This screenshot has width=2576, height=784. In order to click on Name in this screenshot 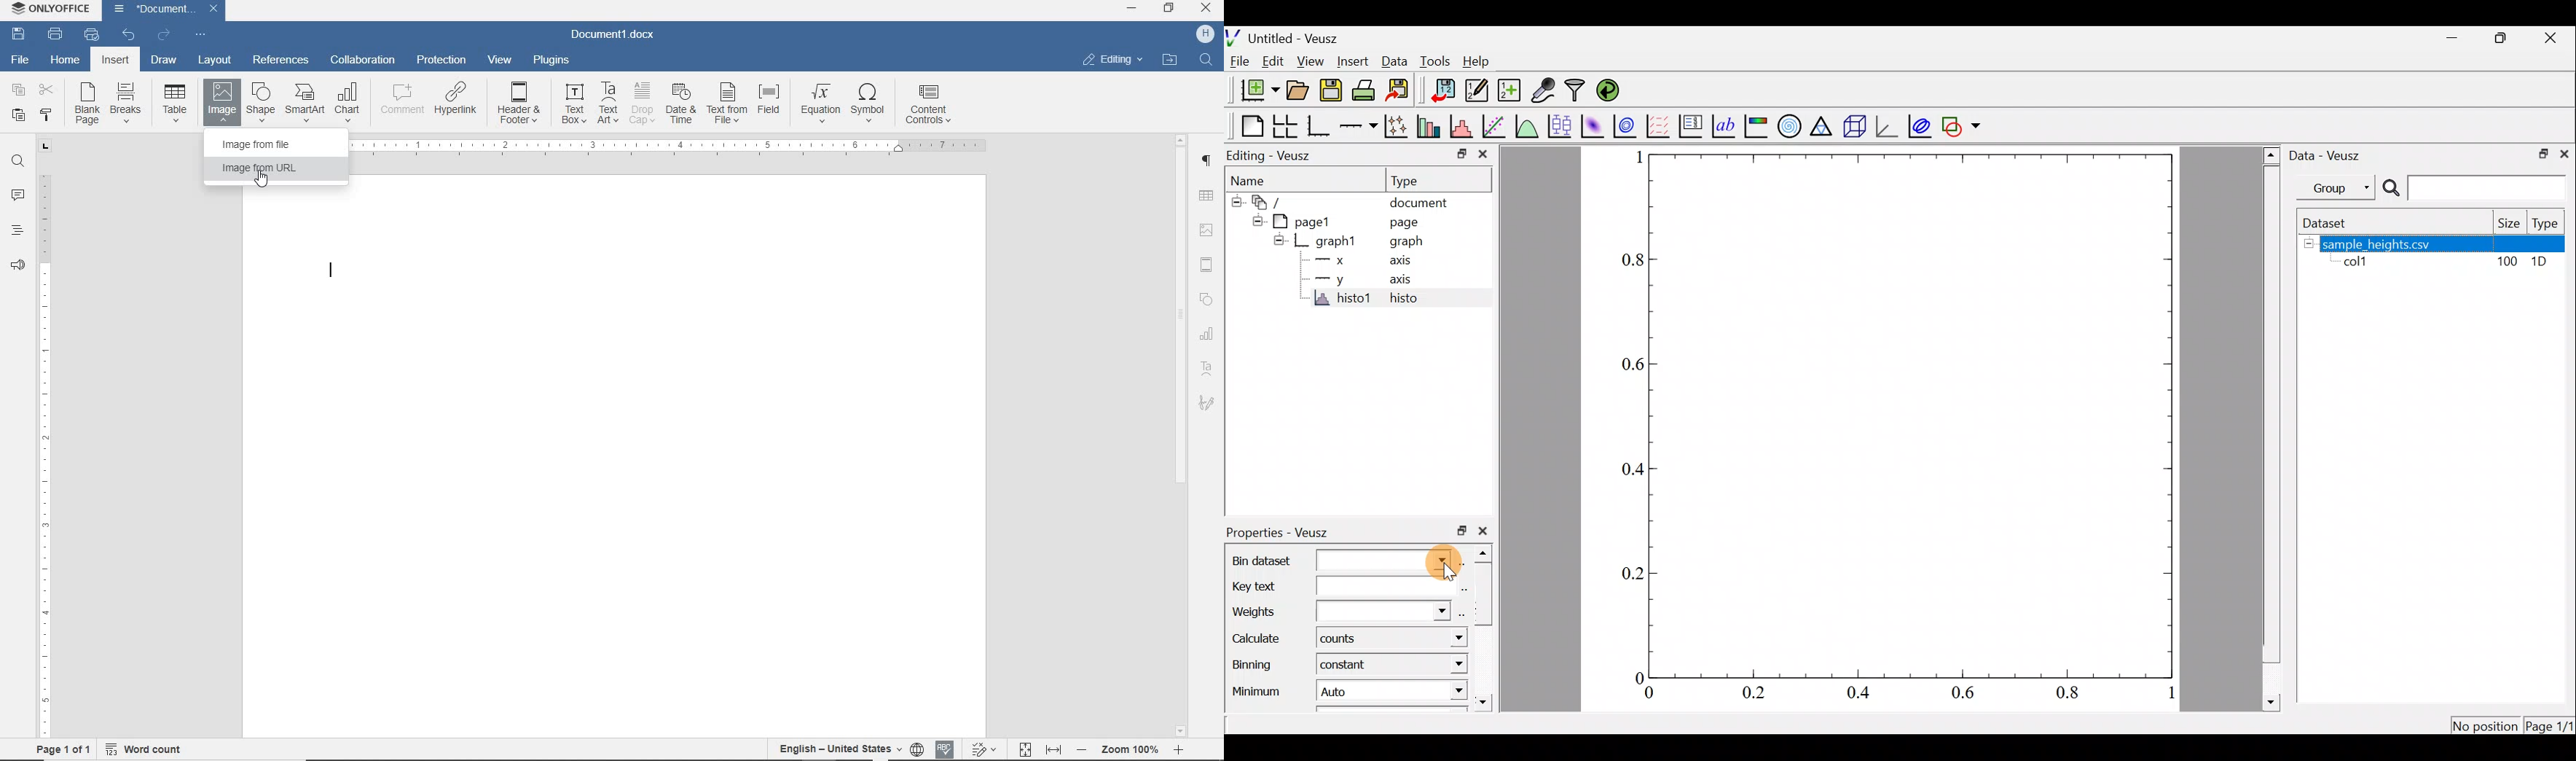, I will do `click(1255, 180)`.